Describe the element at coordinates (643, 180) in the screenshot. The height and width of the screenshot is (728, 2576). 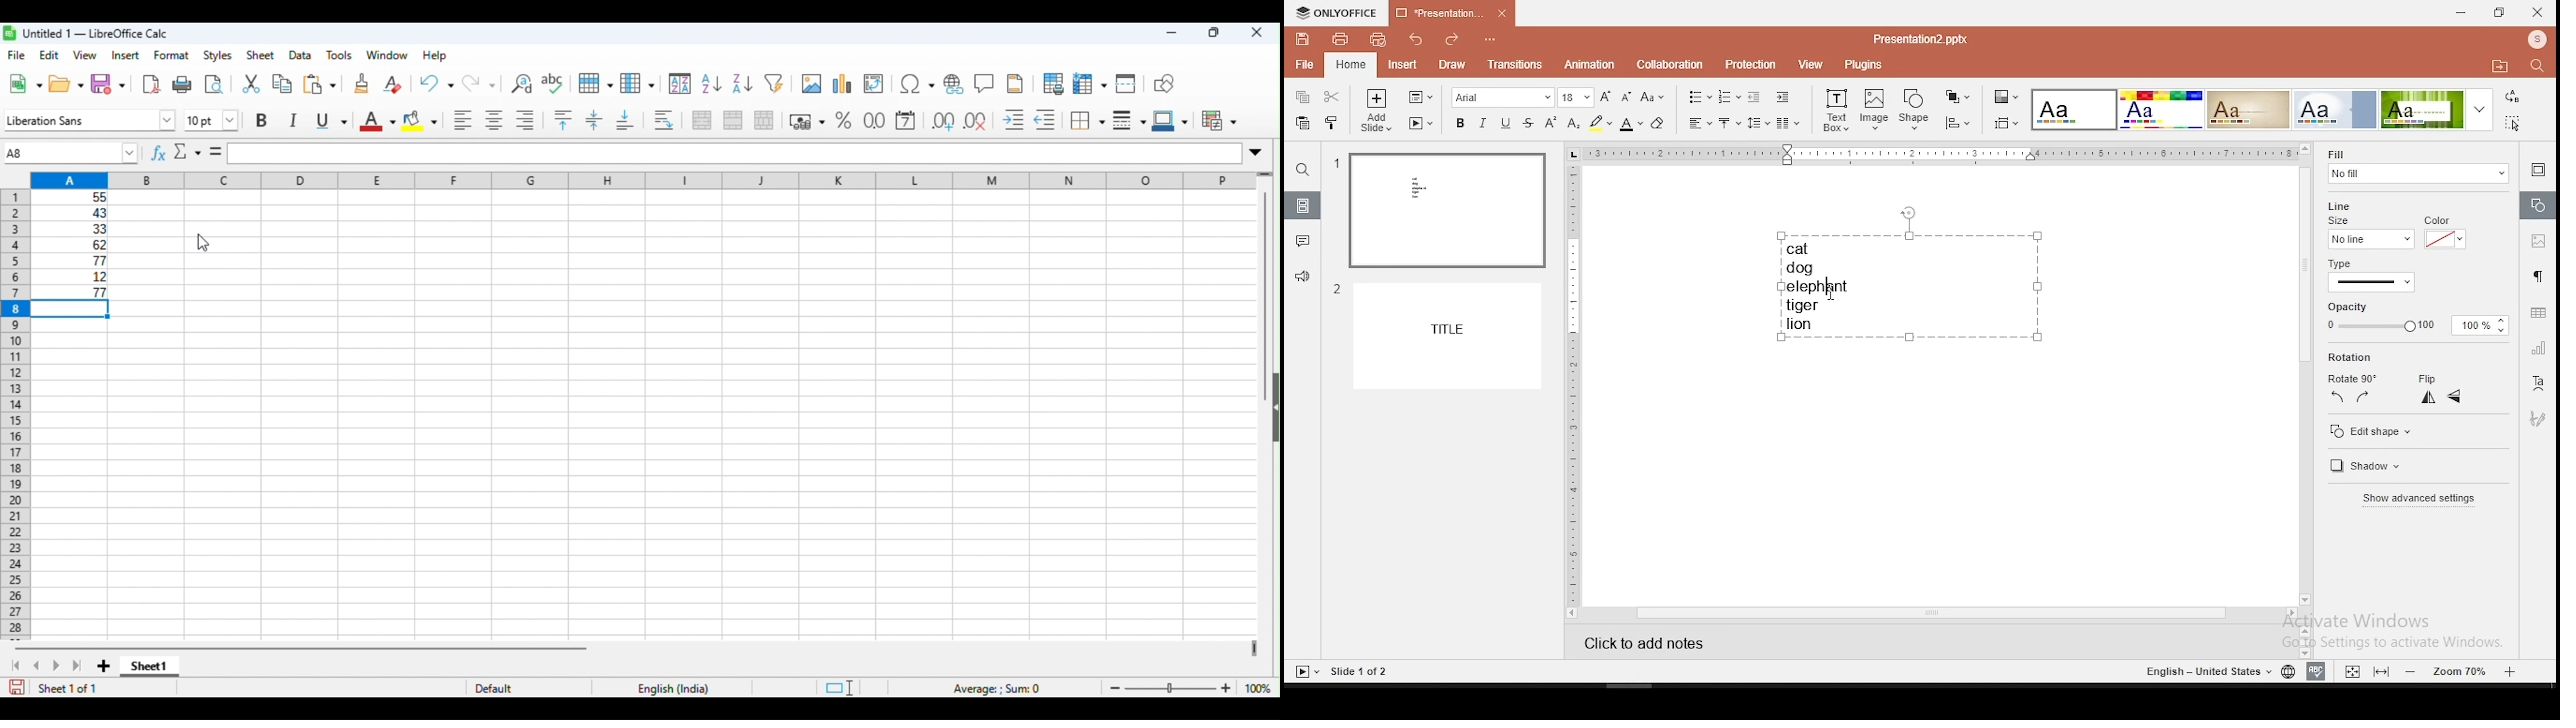
I see `column headings` at that location.